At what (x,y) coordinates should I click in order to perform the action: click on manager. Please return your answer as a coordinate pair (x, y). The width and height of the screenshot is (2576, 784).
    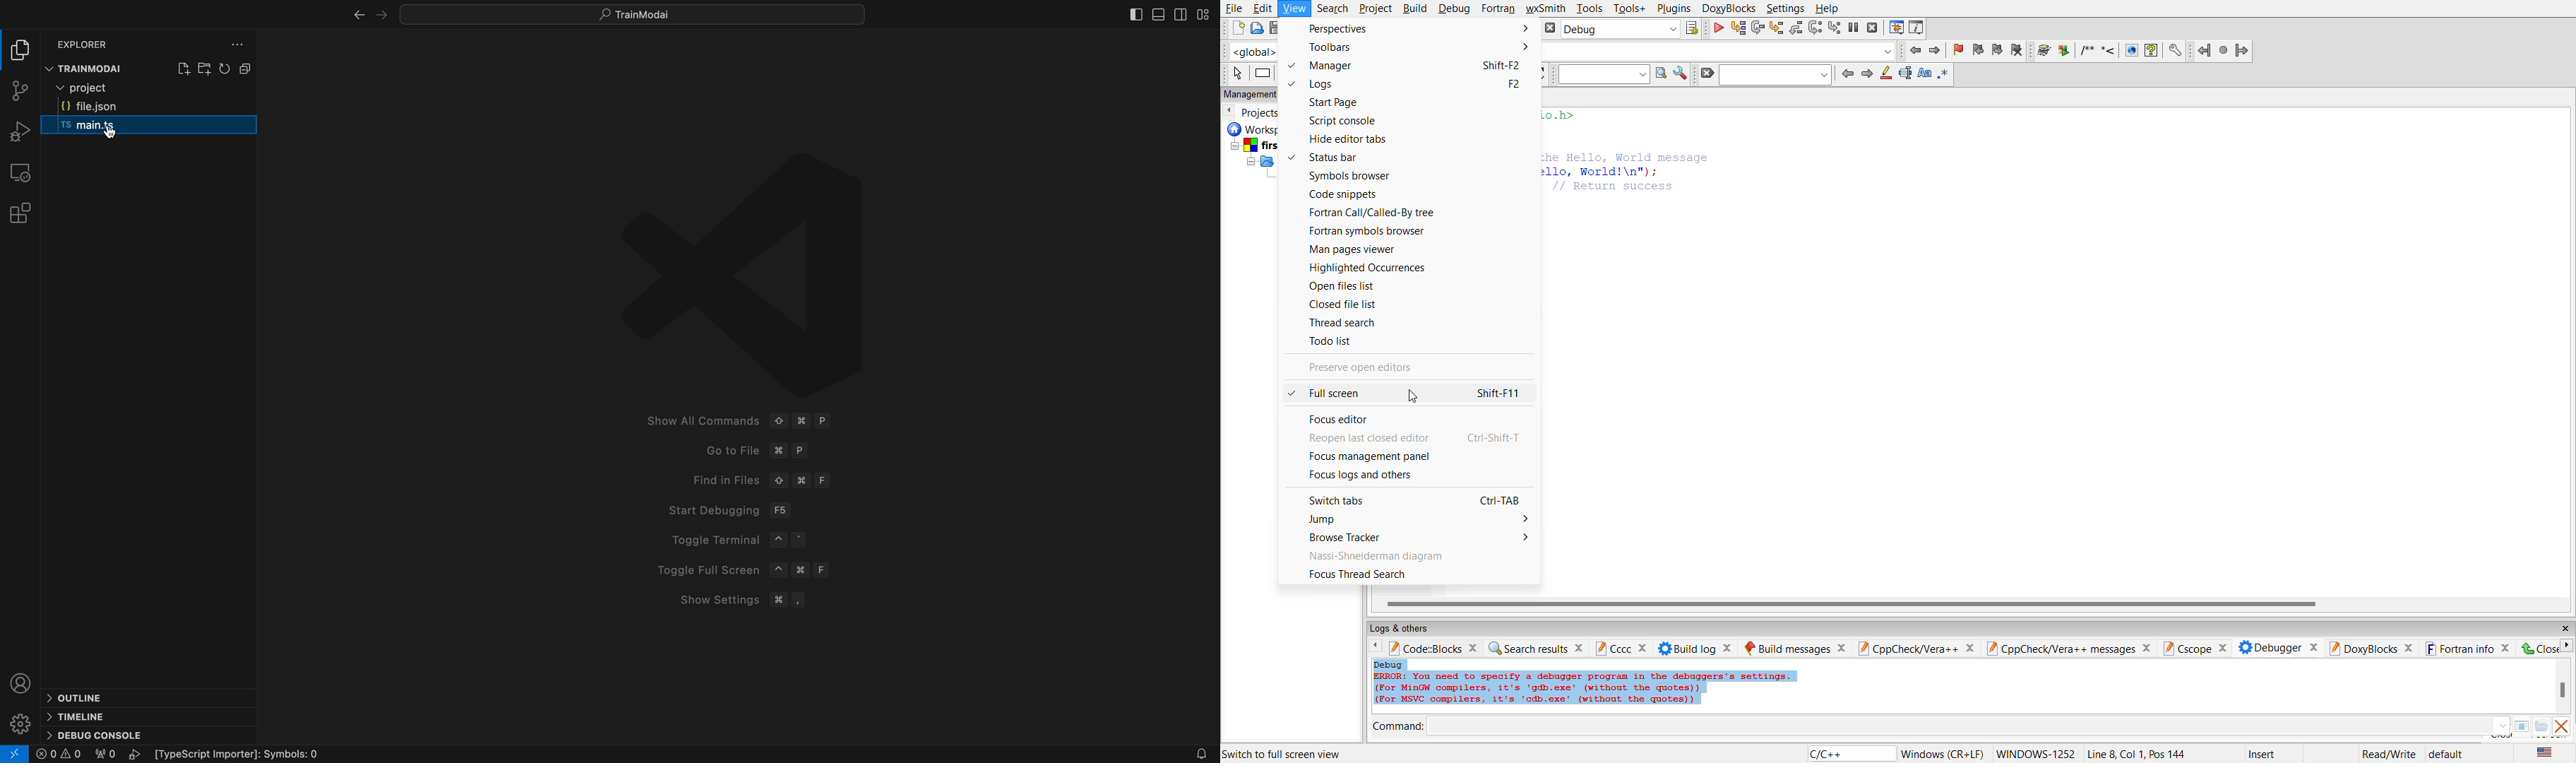
    Looking at the image, I should click on (1419, 66).